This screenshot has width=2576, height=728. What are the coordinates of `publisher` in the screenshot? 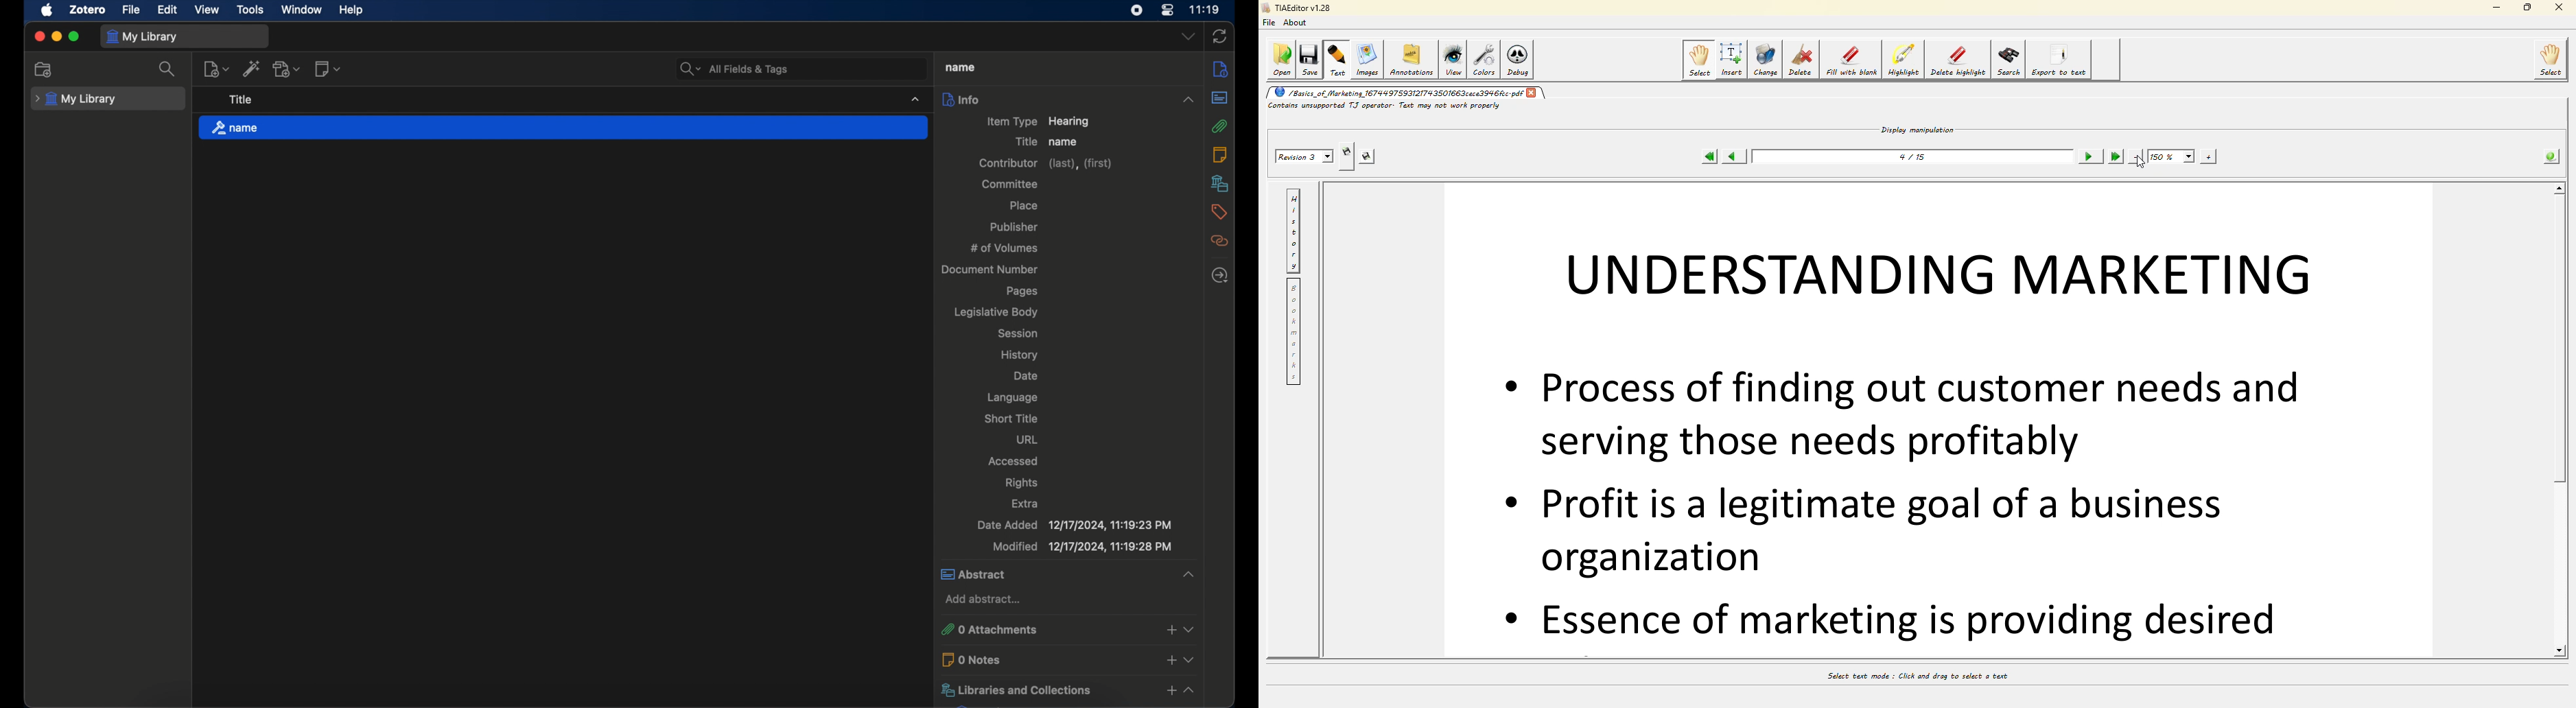 It's located at (1016, 227).